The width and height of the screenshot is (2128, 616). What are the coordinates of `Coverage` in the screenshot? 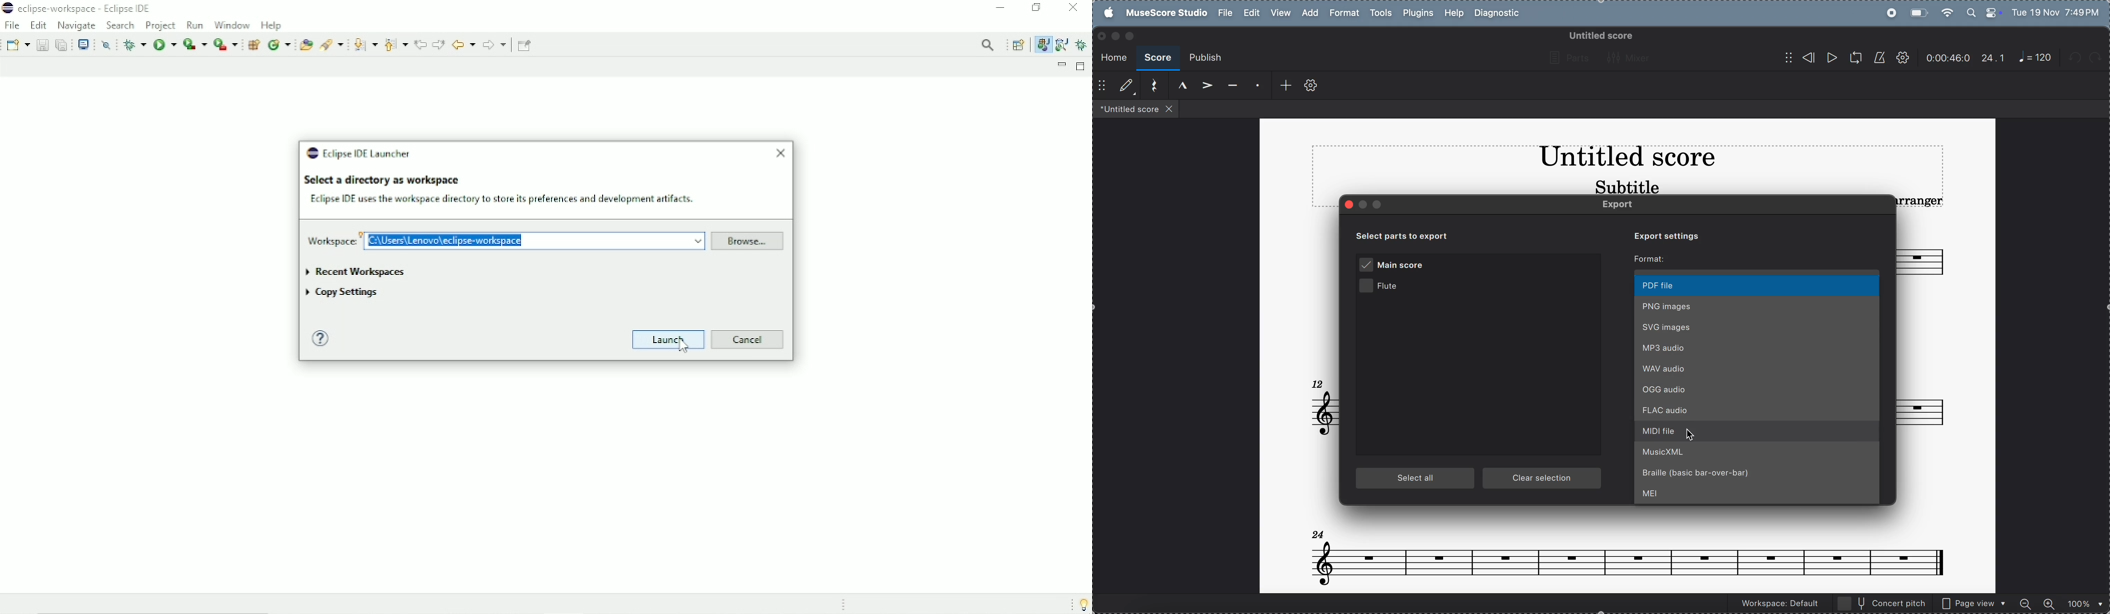 It's located at (195, 43).